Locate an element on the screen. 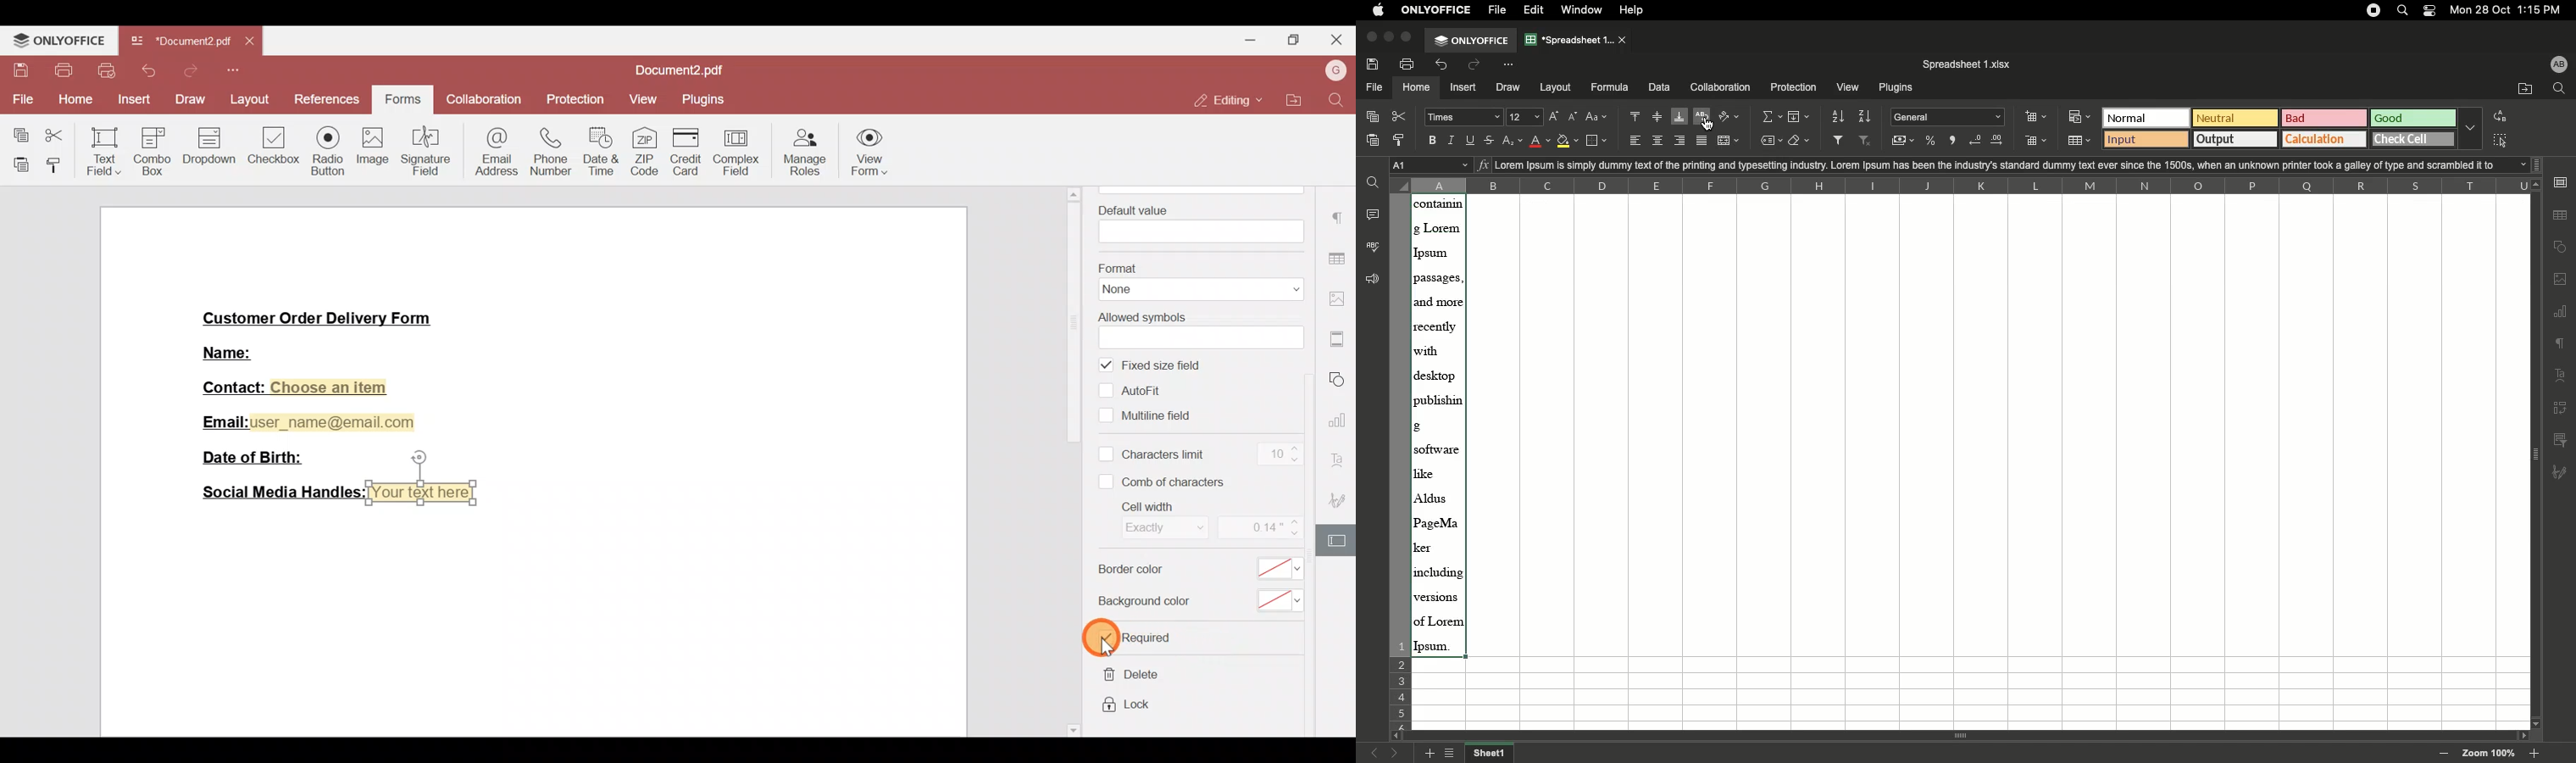 This screenshot has width=2576, height=784. Search is located at coordinates (2561, 89).